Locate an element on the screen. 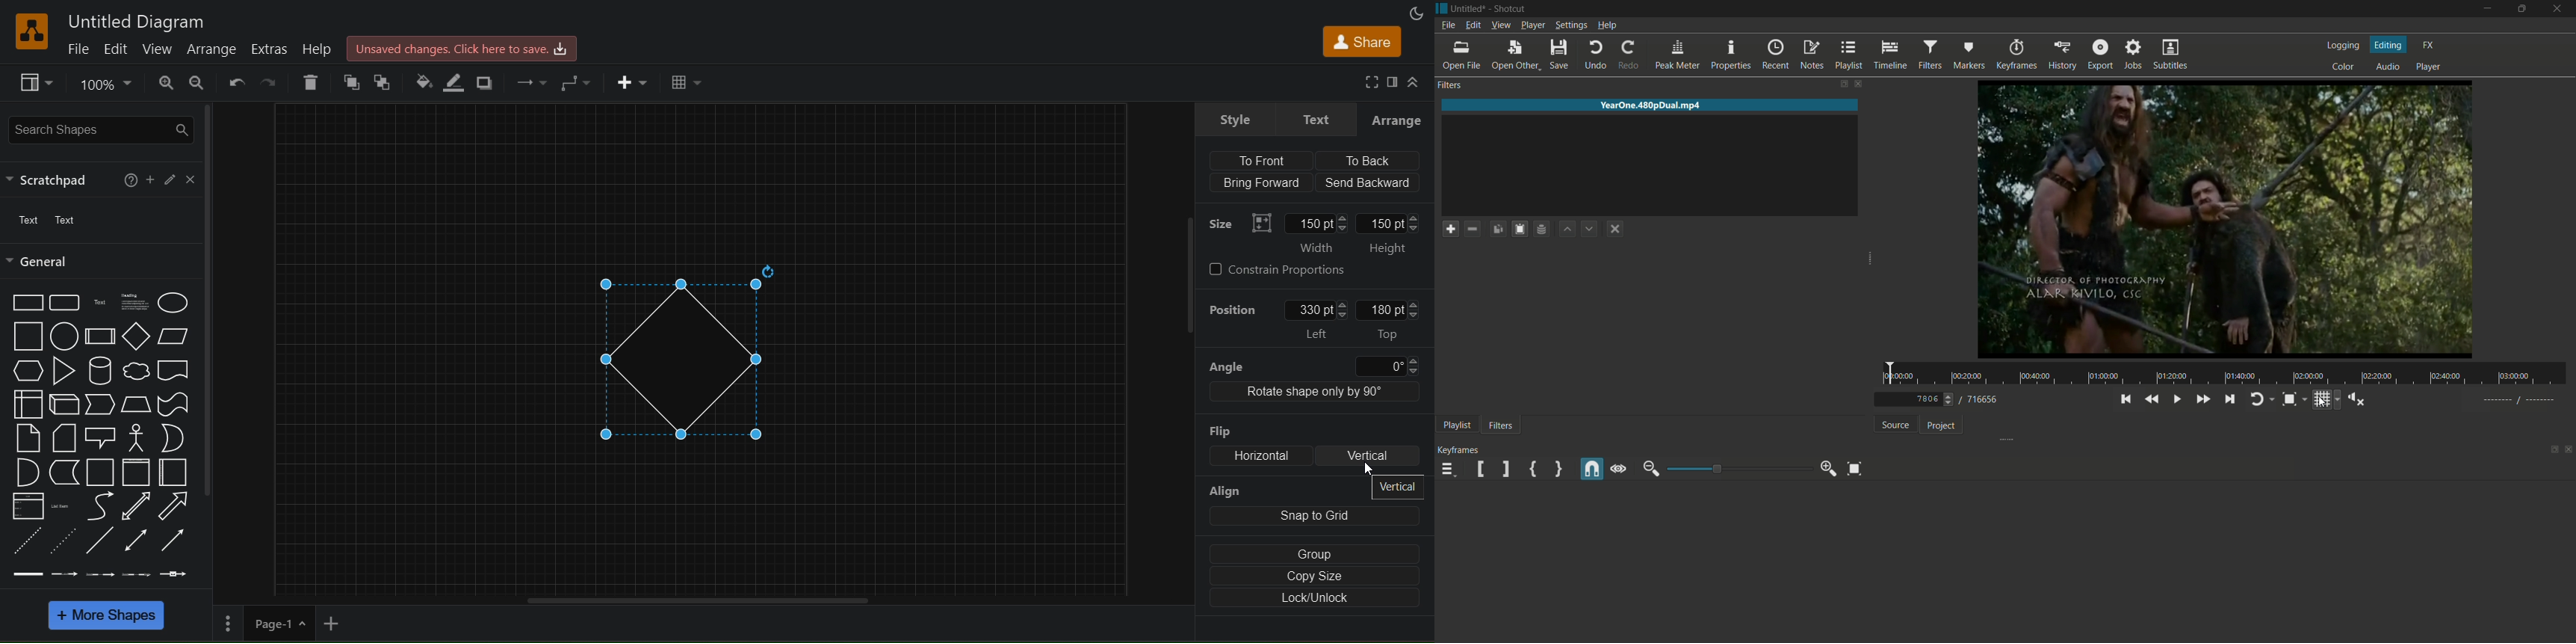 The image size is (2576, 644). cursor is located at coordinates (2320, 405).